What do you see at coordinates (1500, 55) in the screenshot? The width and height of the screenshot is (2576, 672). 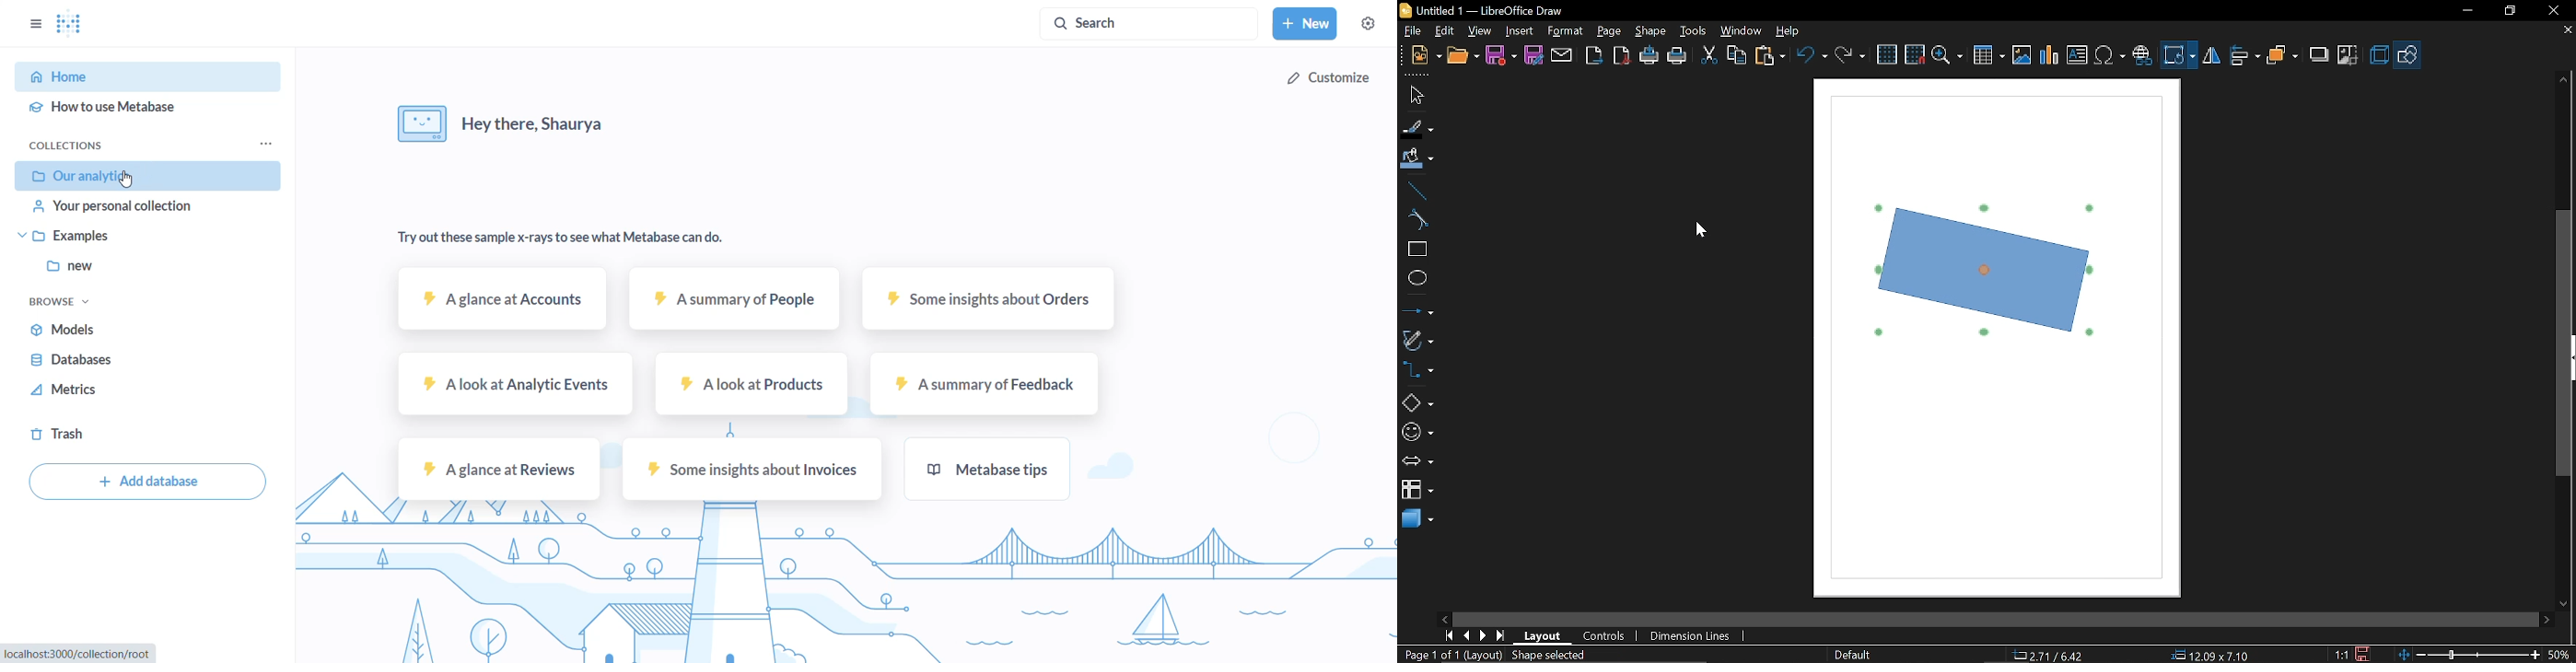 I see `Save` at bounding box center [1500, 55].